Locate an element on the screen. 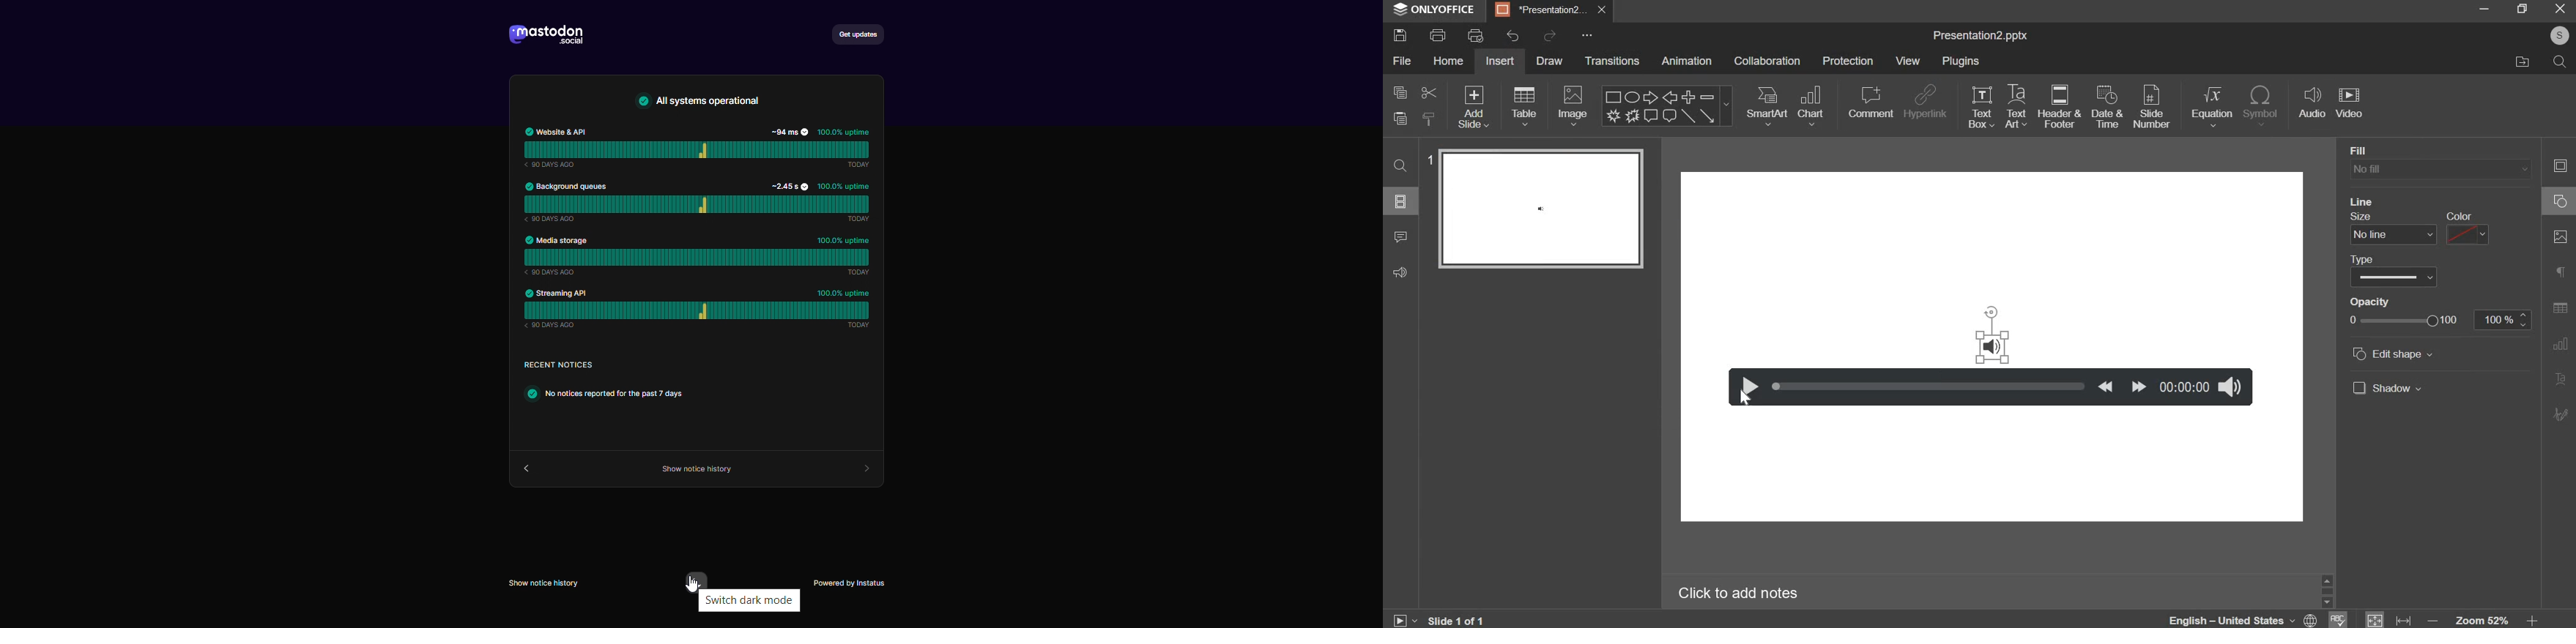  plugins is located at coordinates (1963, 62).